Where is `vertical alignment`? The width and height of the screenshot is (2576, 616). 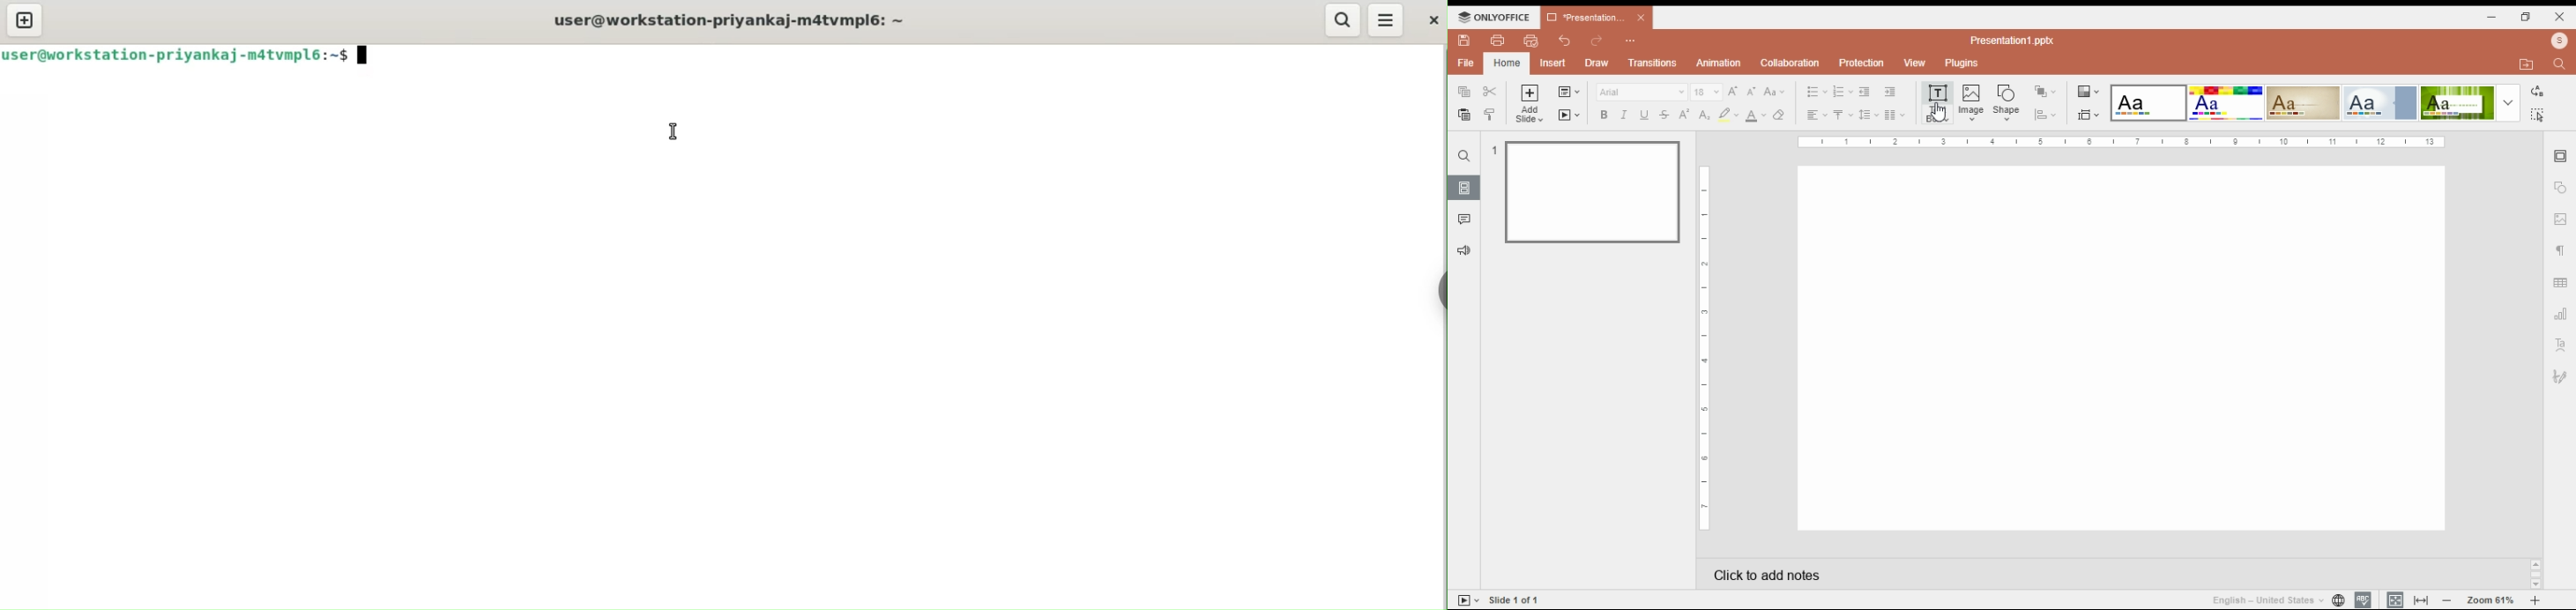 vertical alignment is located at coordinates (1843, 115).